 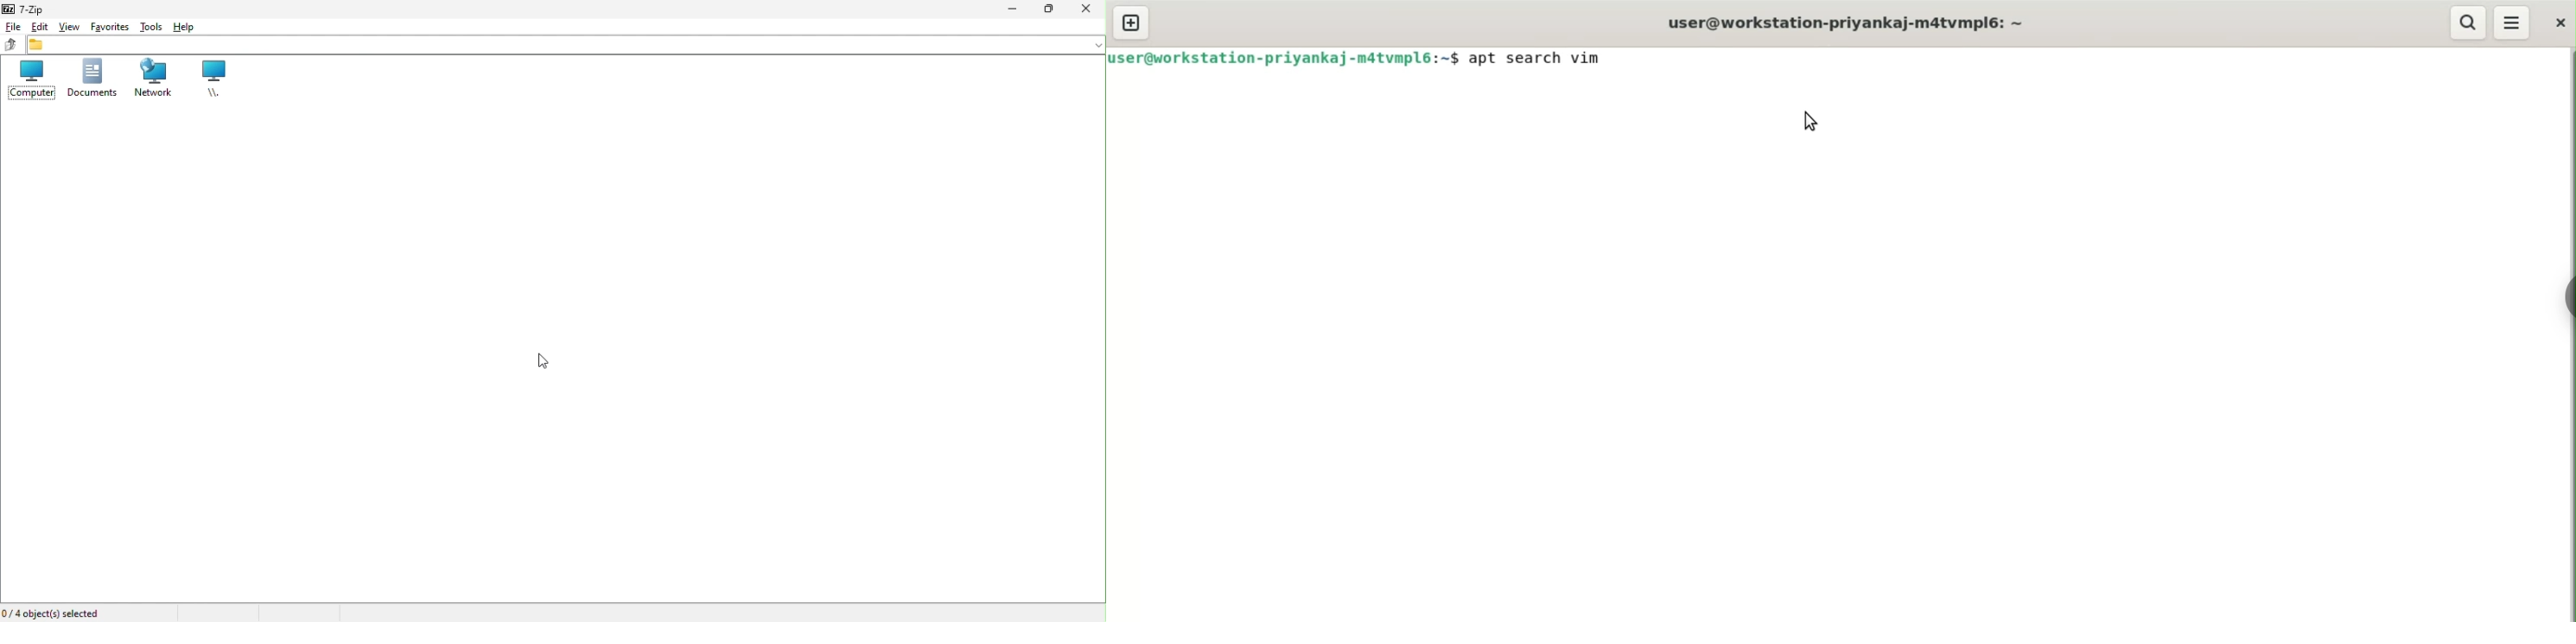 I want to click on Close, so click(x=1091, y=13).